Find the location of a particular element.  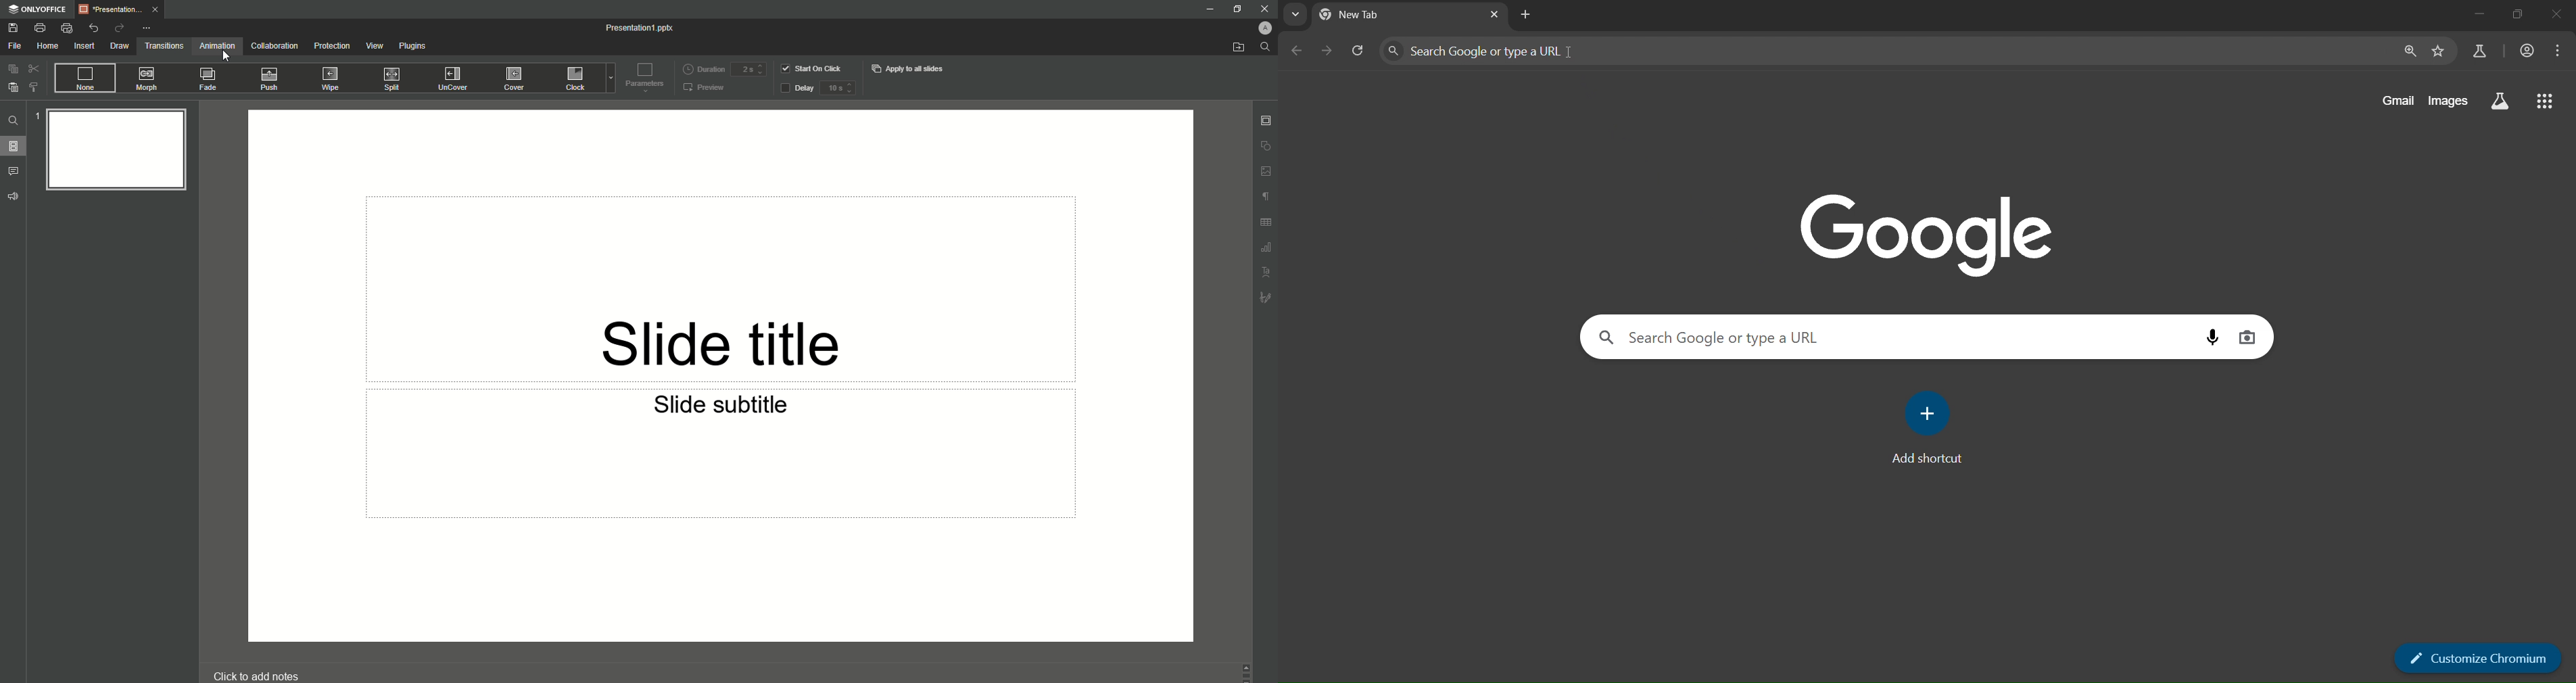

Click to add notes is located at coordinates (254, 673).